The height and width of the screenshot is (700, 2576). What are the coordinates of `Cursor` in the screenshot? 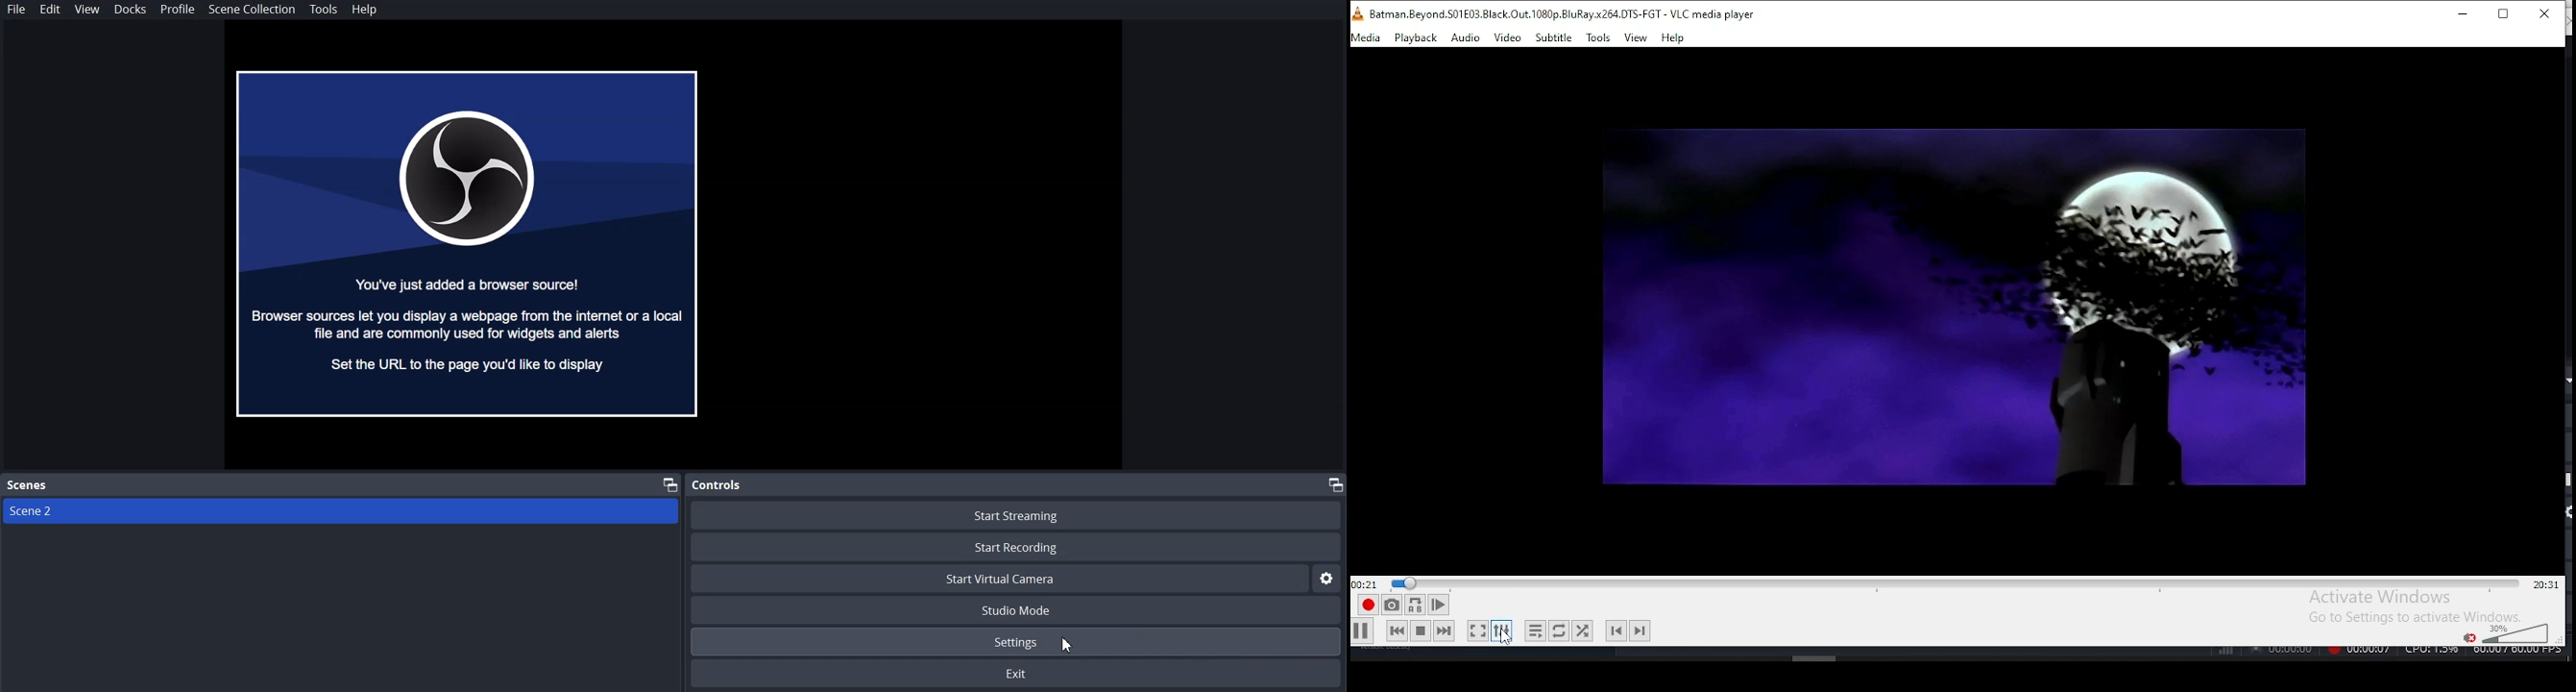 It's located at (1070, 642).